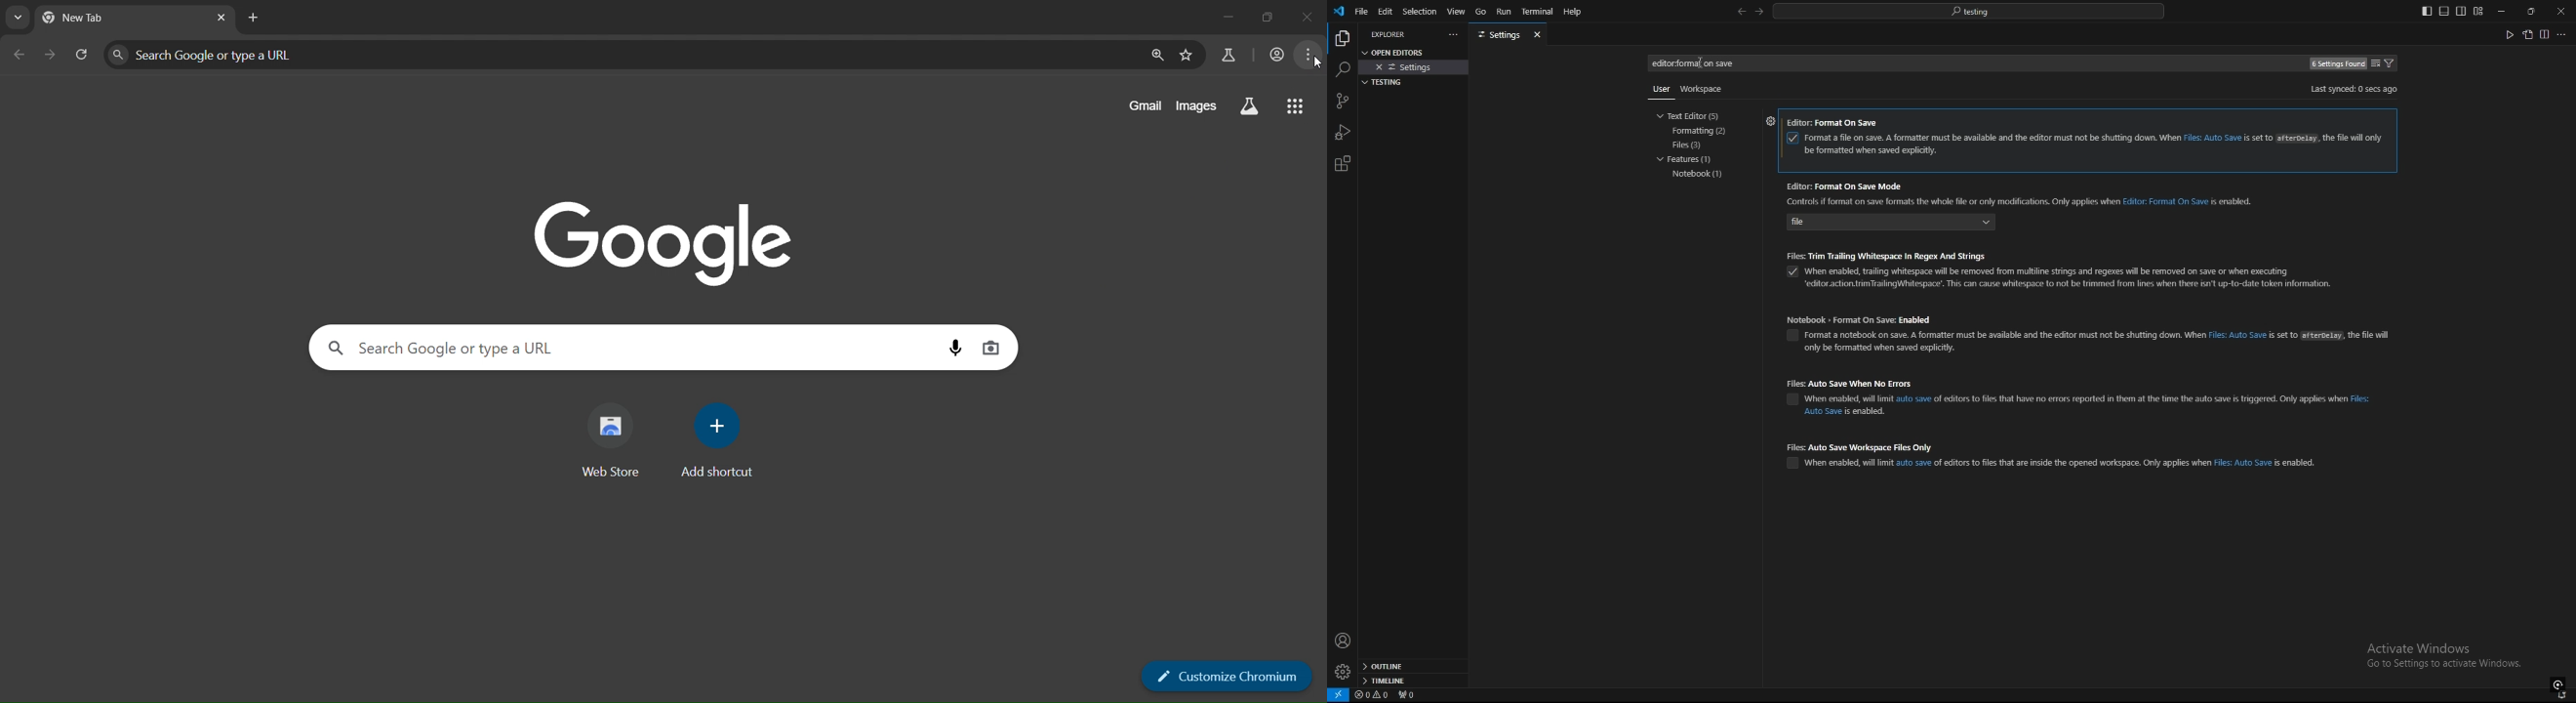 Image resolution: width=2576 pixels, height=728 pixels. Describe the element at coordinates (1701, 62) in the screenshot. I see `cursor` at that location.